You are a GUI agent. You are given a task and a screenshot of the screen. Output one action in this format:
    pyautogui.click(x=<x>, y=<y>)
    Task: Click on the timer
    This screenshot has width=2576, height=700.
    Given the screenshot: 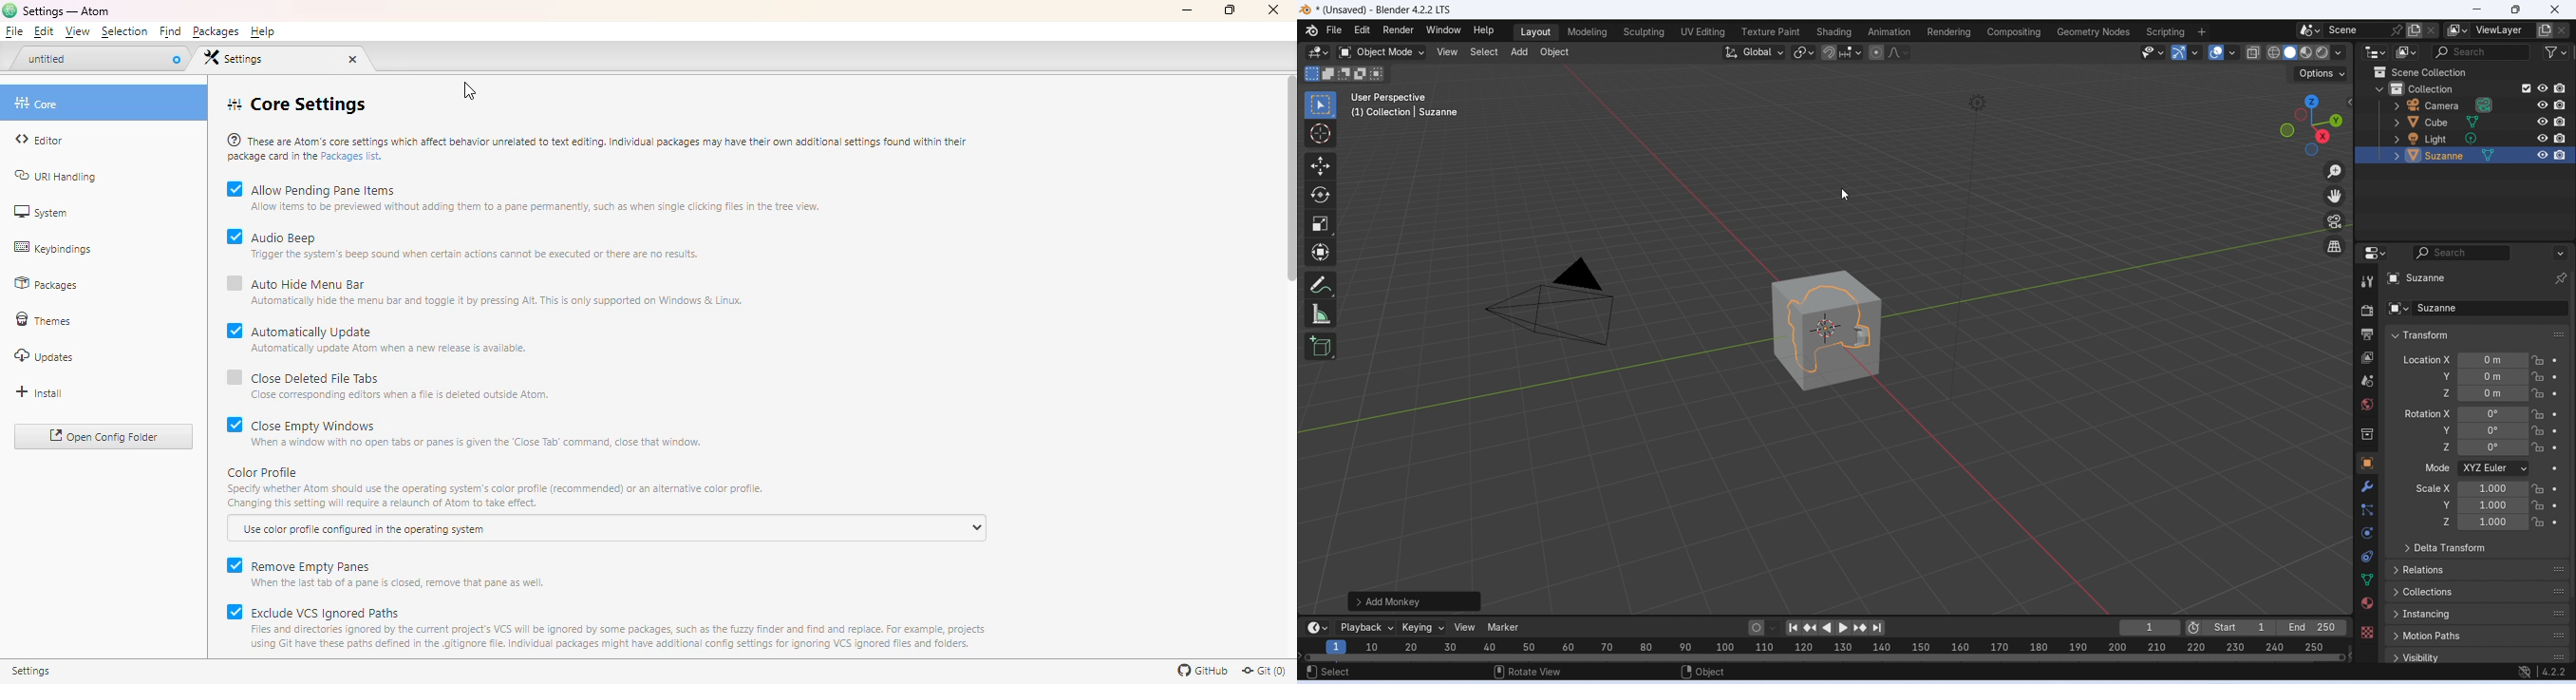 What is the action you would take?
    pyautogui.click(x=1317, y=627)
    